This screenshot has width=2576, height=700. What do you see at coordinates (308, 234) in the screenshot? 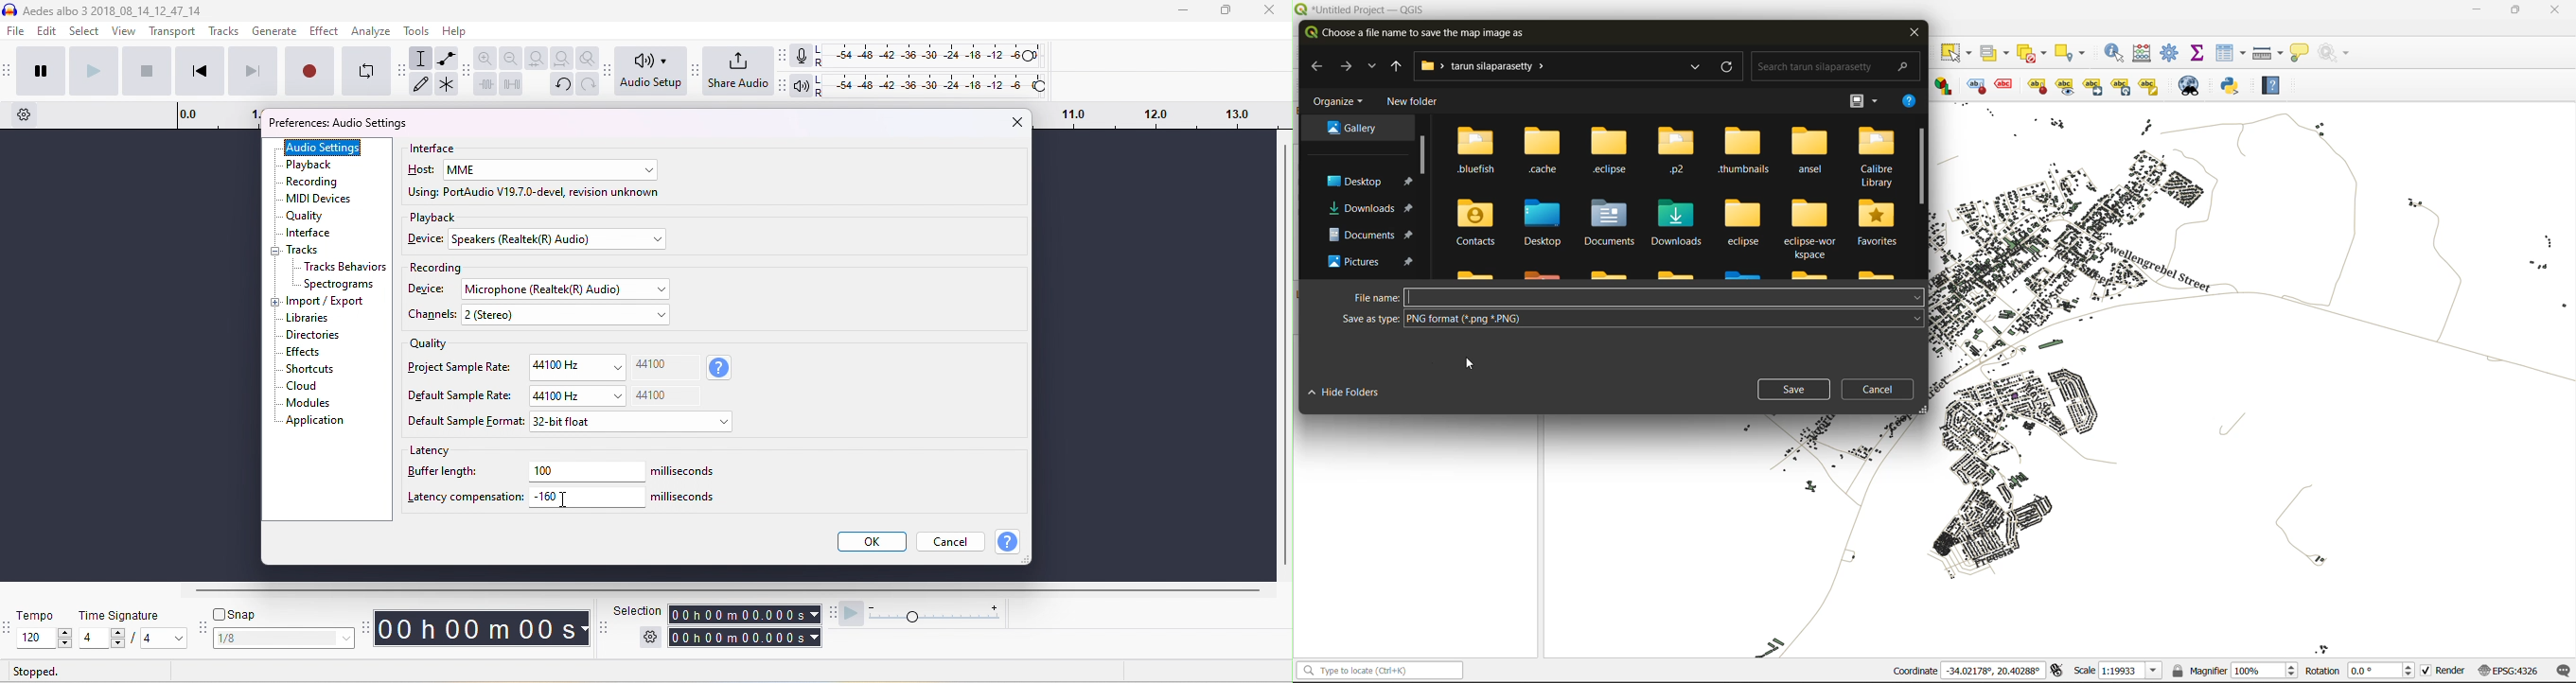
I see `interface` at bounding box center [308, 234].